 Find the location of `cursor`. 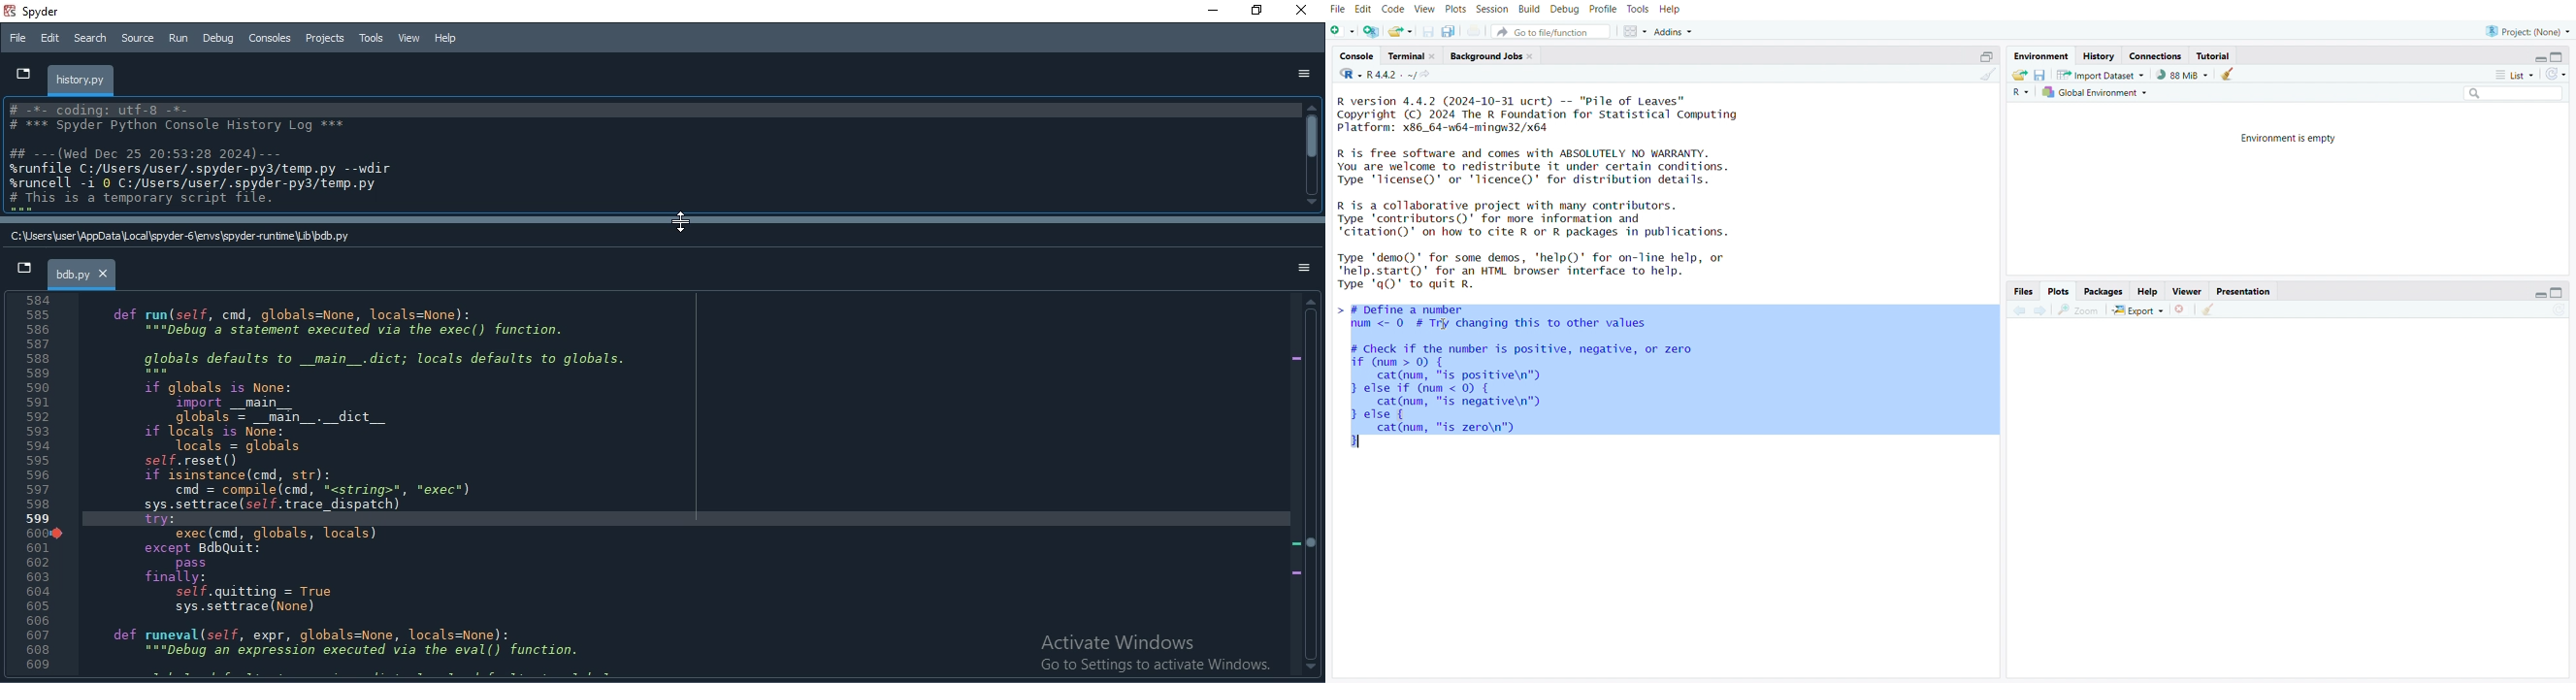

cursor is located at coordinates (683, 221).